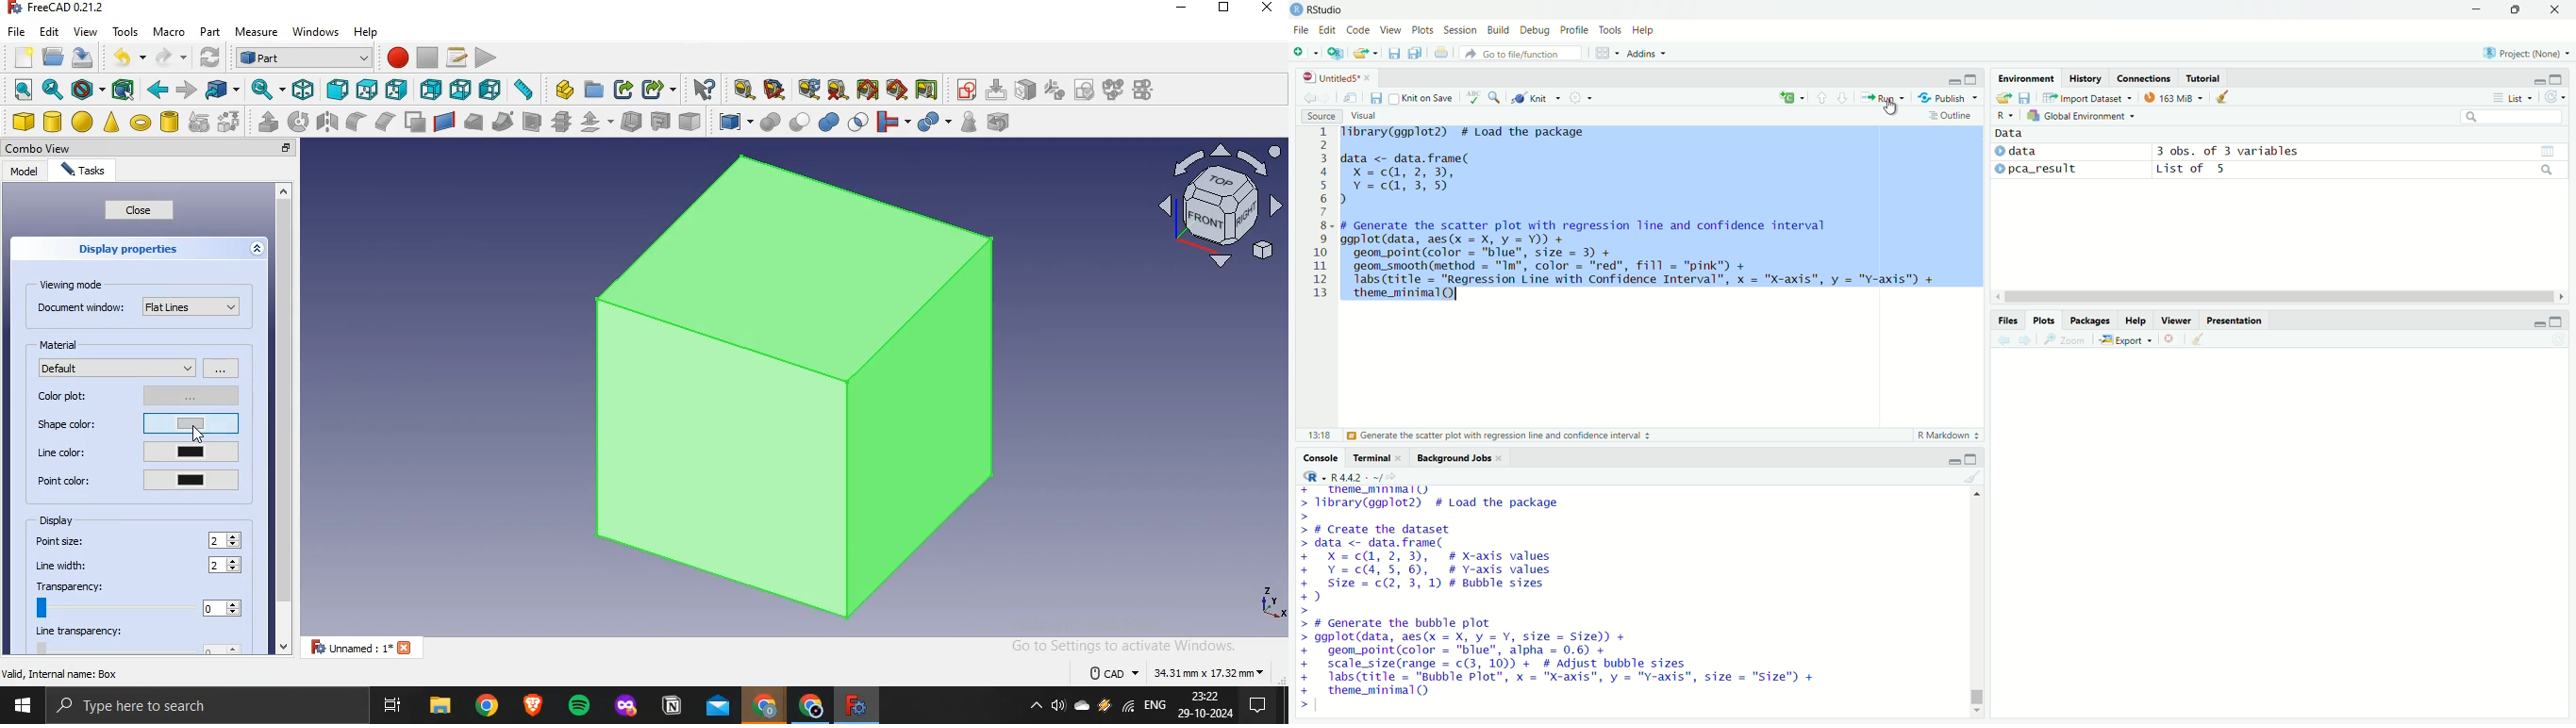  I want to click on Save workspace as, so click(2024, 97).